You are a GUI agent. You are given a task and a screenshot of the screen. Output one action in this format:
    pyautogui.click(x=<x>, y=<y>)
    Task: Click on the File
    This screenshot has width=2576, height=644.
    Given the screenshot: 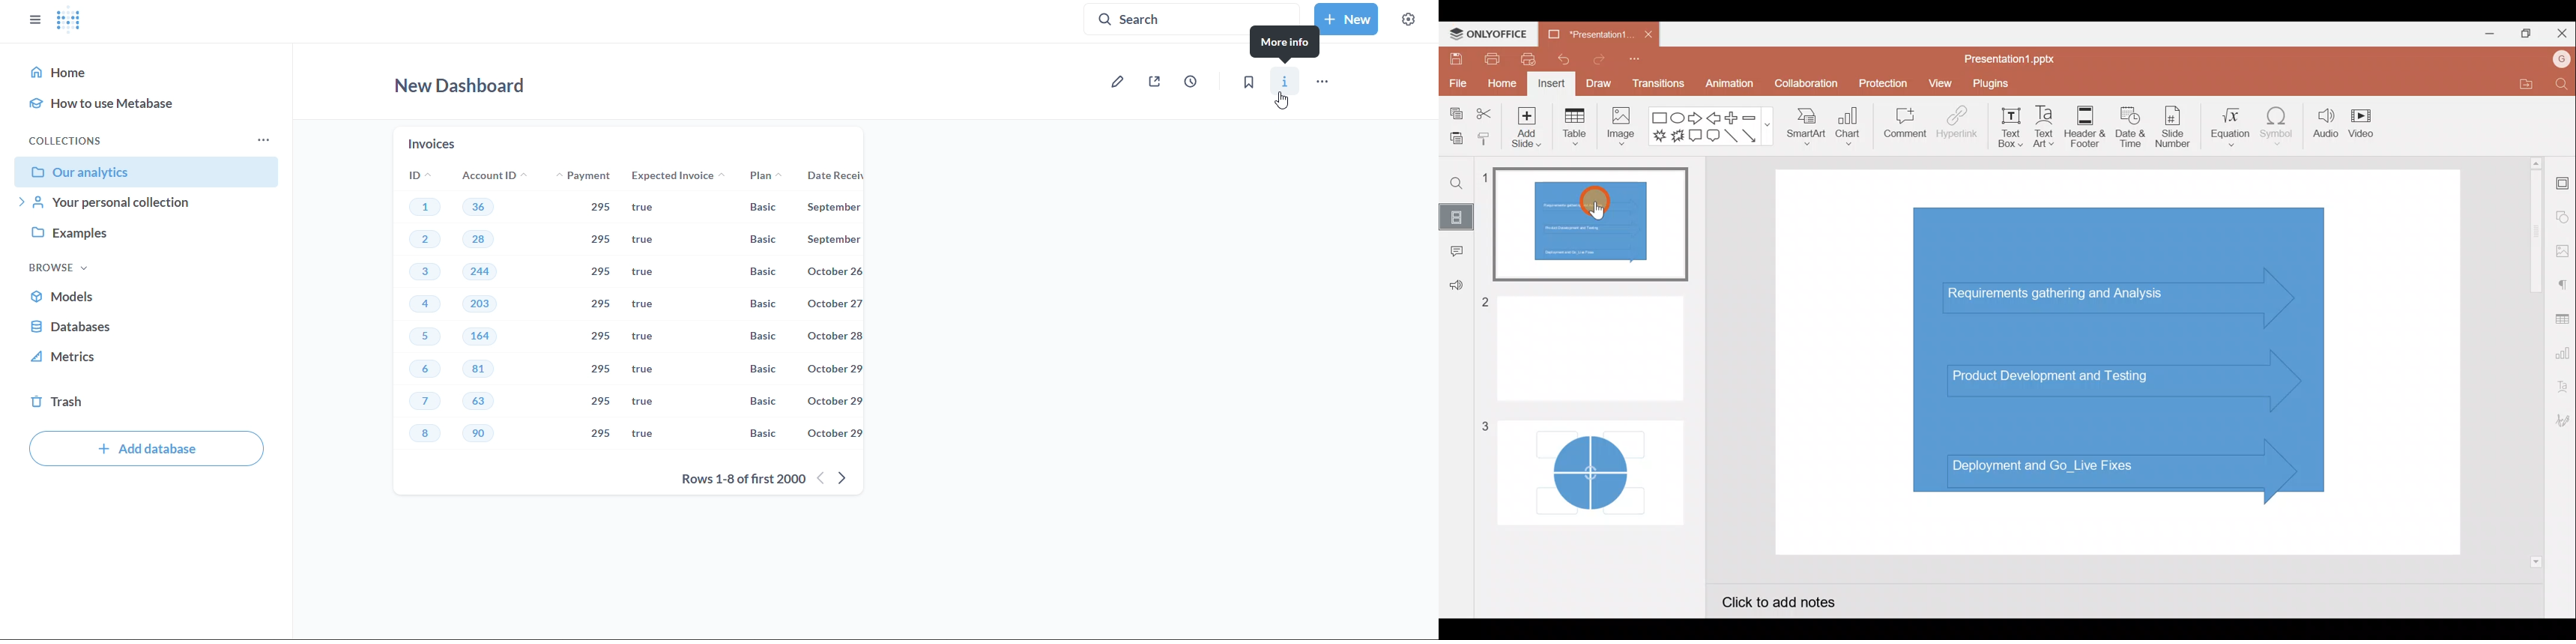 What is the action you would take?
    pyautogui.click(x=1456, y=83)
    